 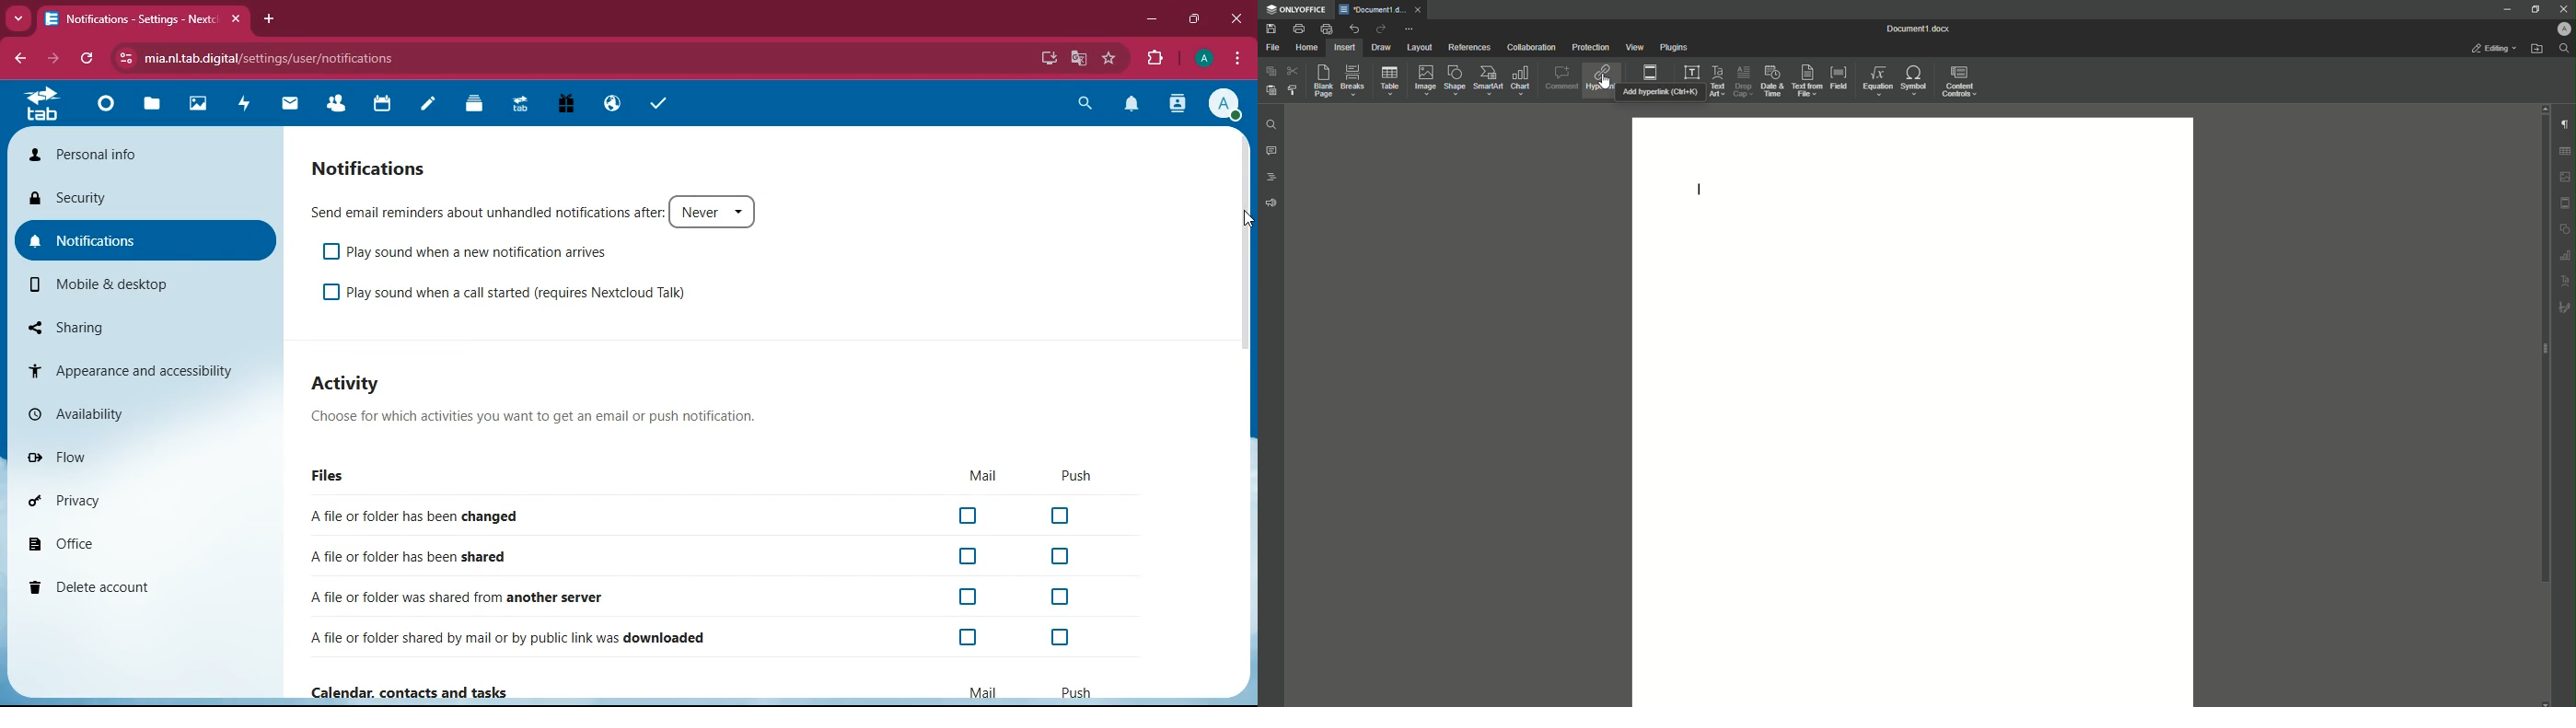 What do you see at coordinates (1081, 56) in the screenshot?
I see `google translate` at bounding box center [1081, 56].